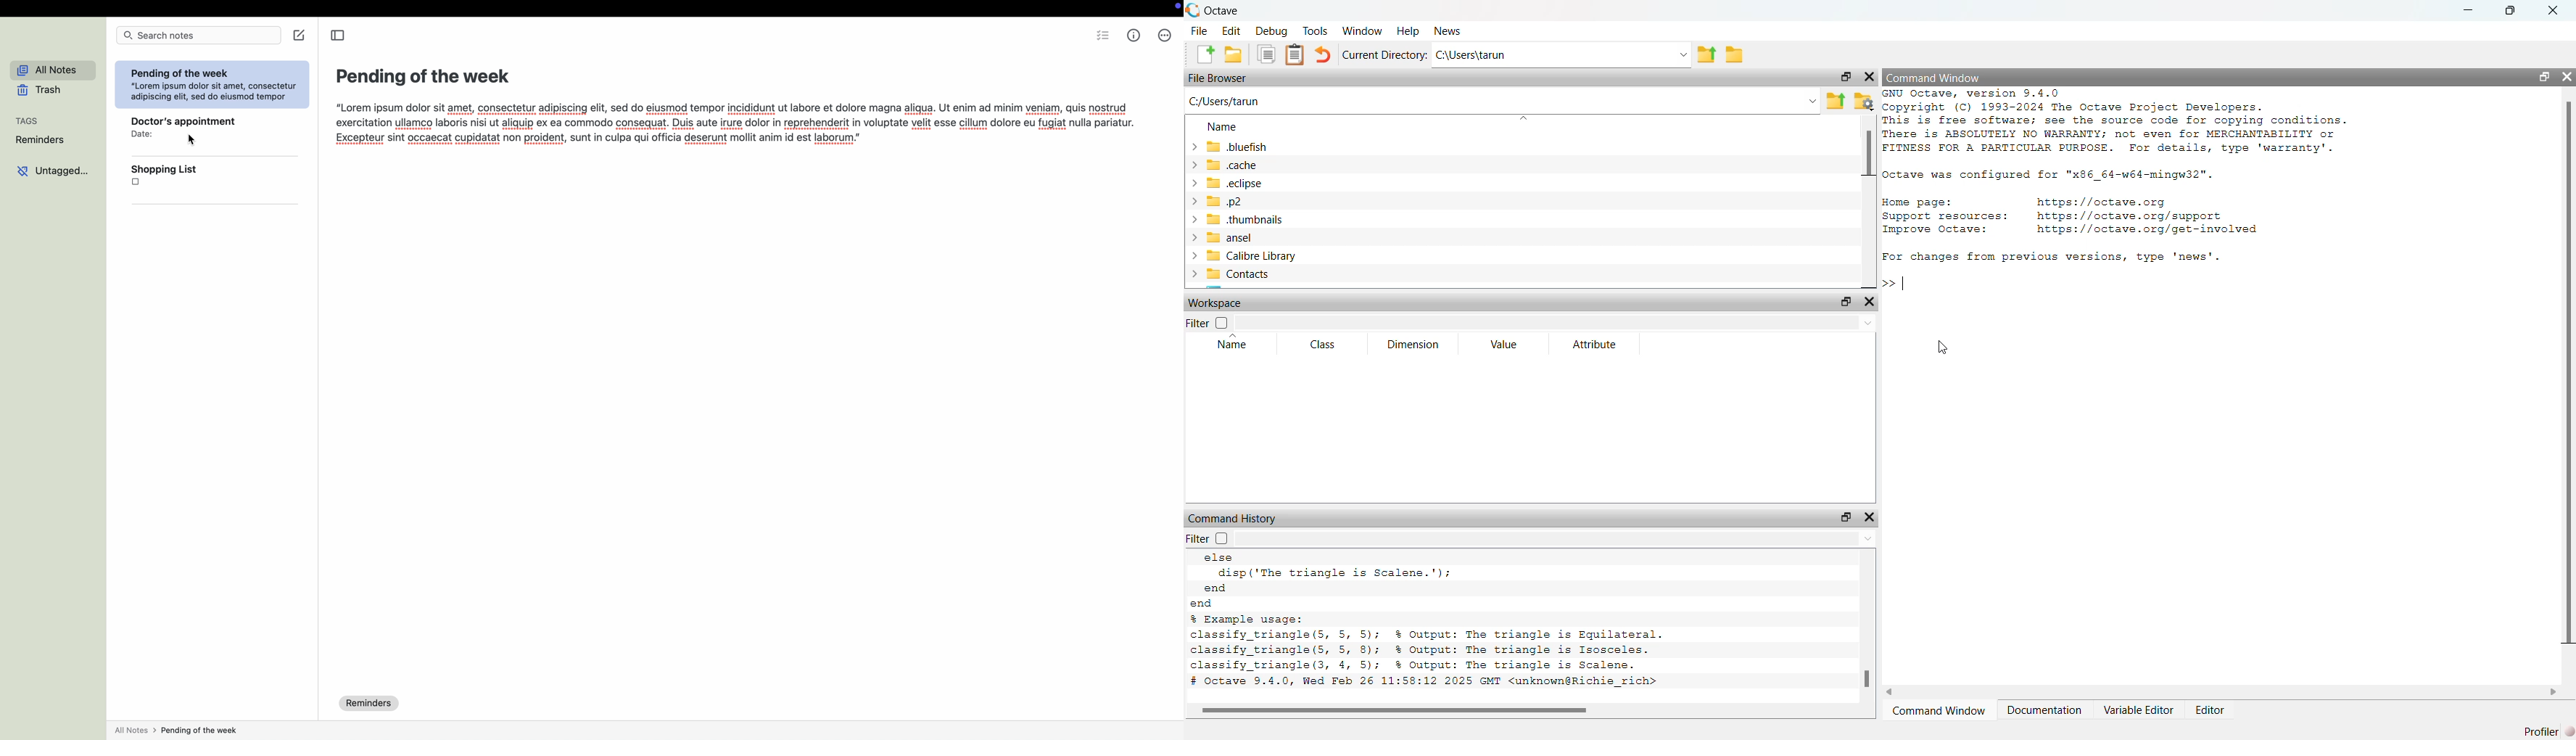 Image resolution: width=2576 pixels, height=756 pixels. Describe the element at coordinates (52, 173) in the screenshot. I see `untagged` at that location.